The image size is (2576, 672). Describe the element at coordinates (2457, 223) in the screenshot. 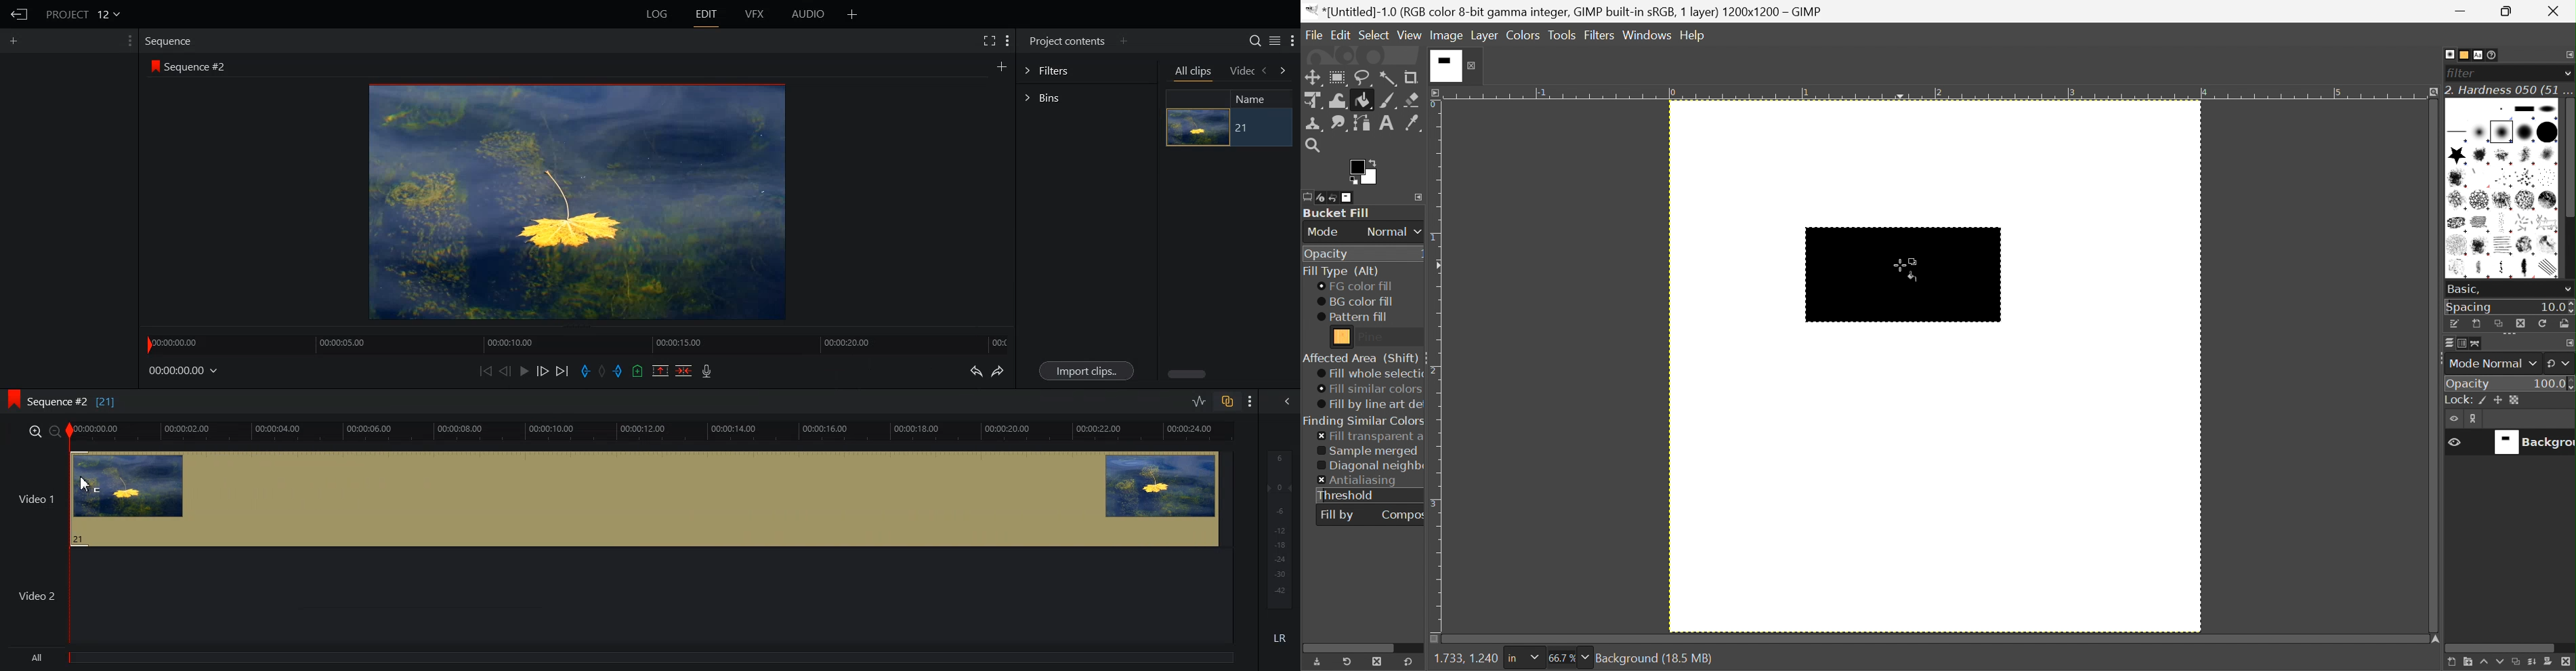

I see `Charcoal` at that location.